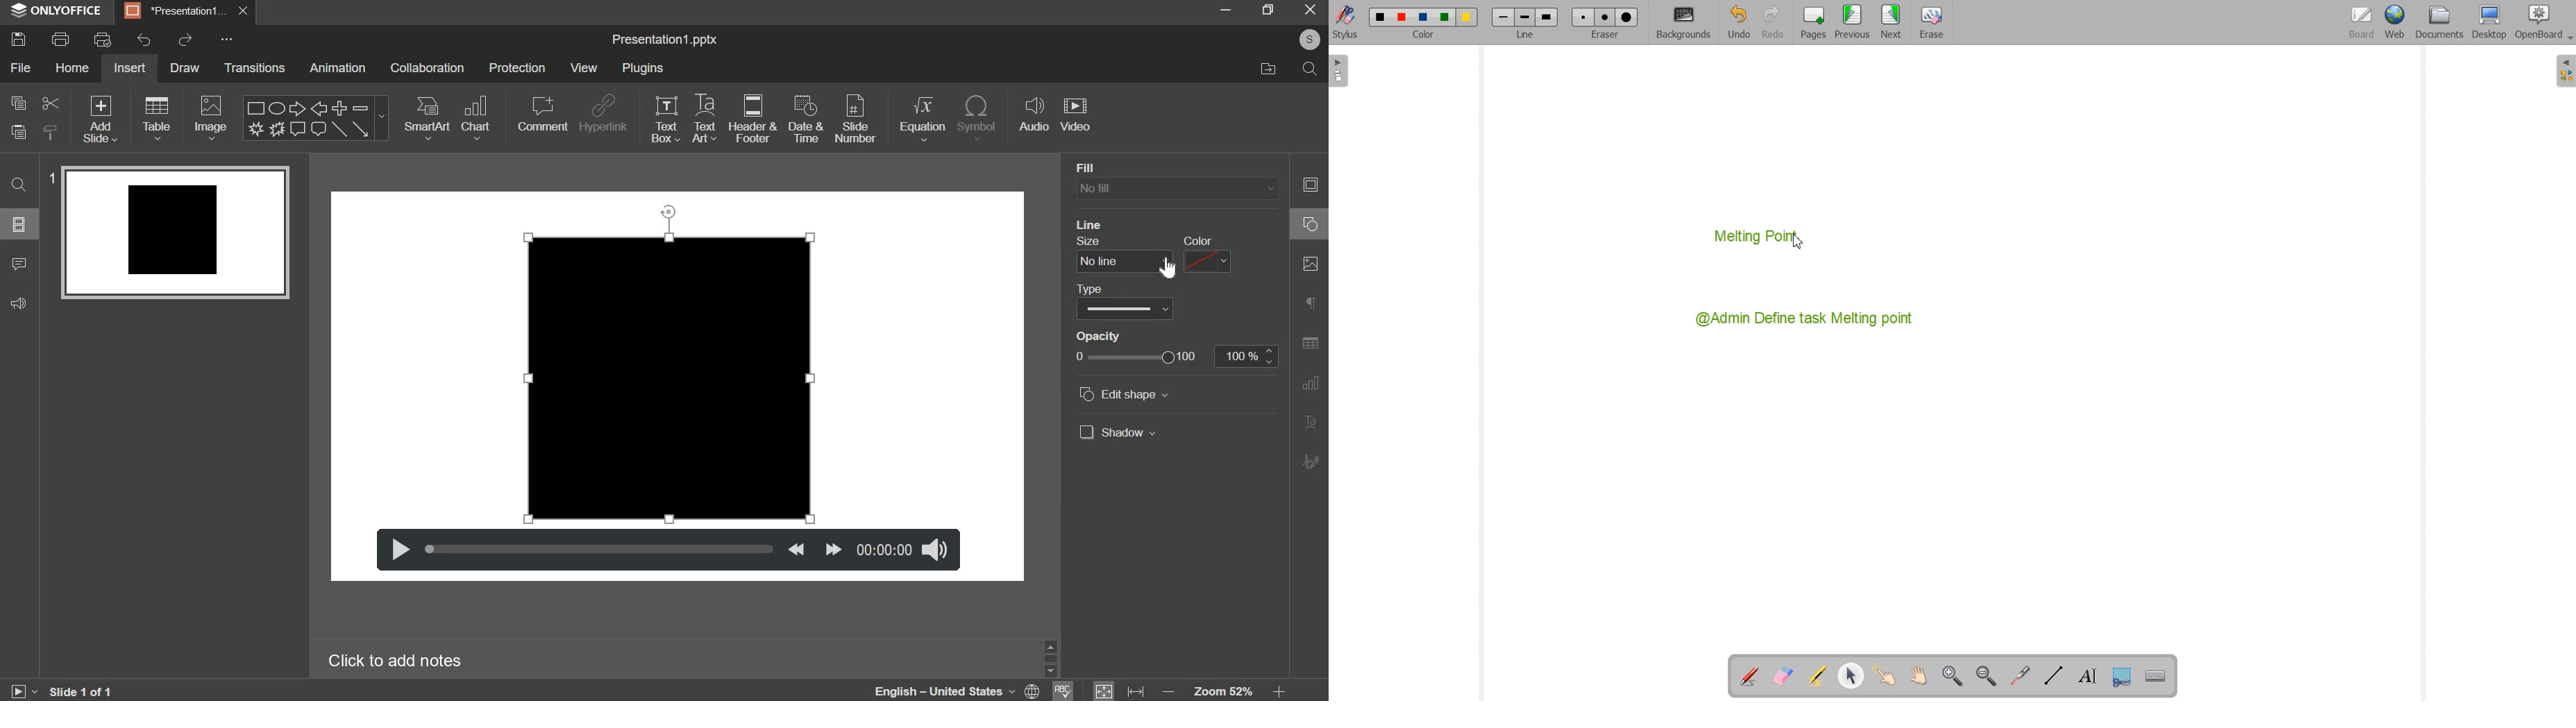  What do you see at coordinates (960, 692) in the screenshot?
I see `language` at bounding box center [960, 692].